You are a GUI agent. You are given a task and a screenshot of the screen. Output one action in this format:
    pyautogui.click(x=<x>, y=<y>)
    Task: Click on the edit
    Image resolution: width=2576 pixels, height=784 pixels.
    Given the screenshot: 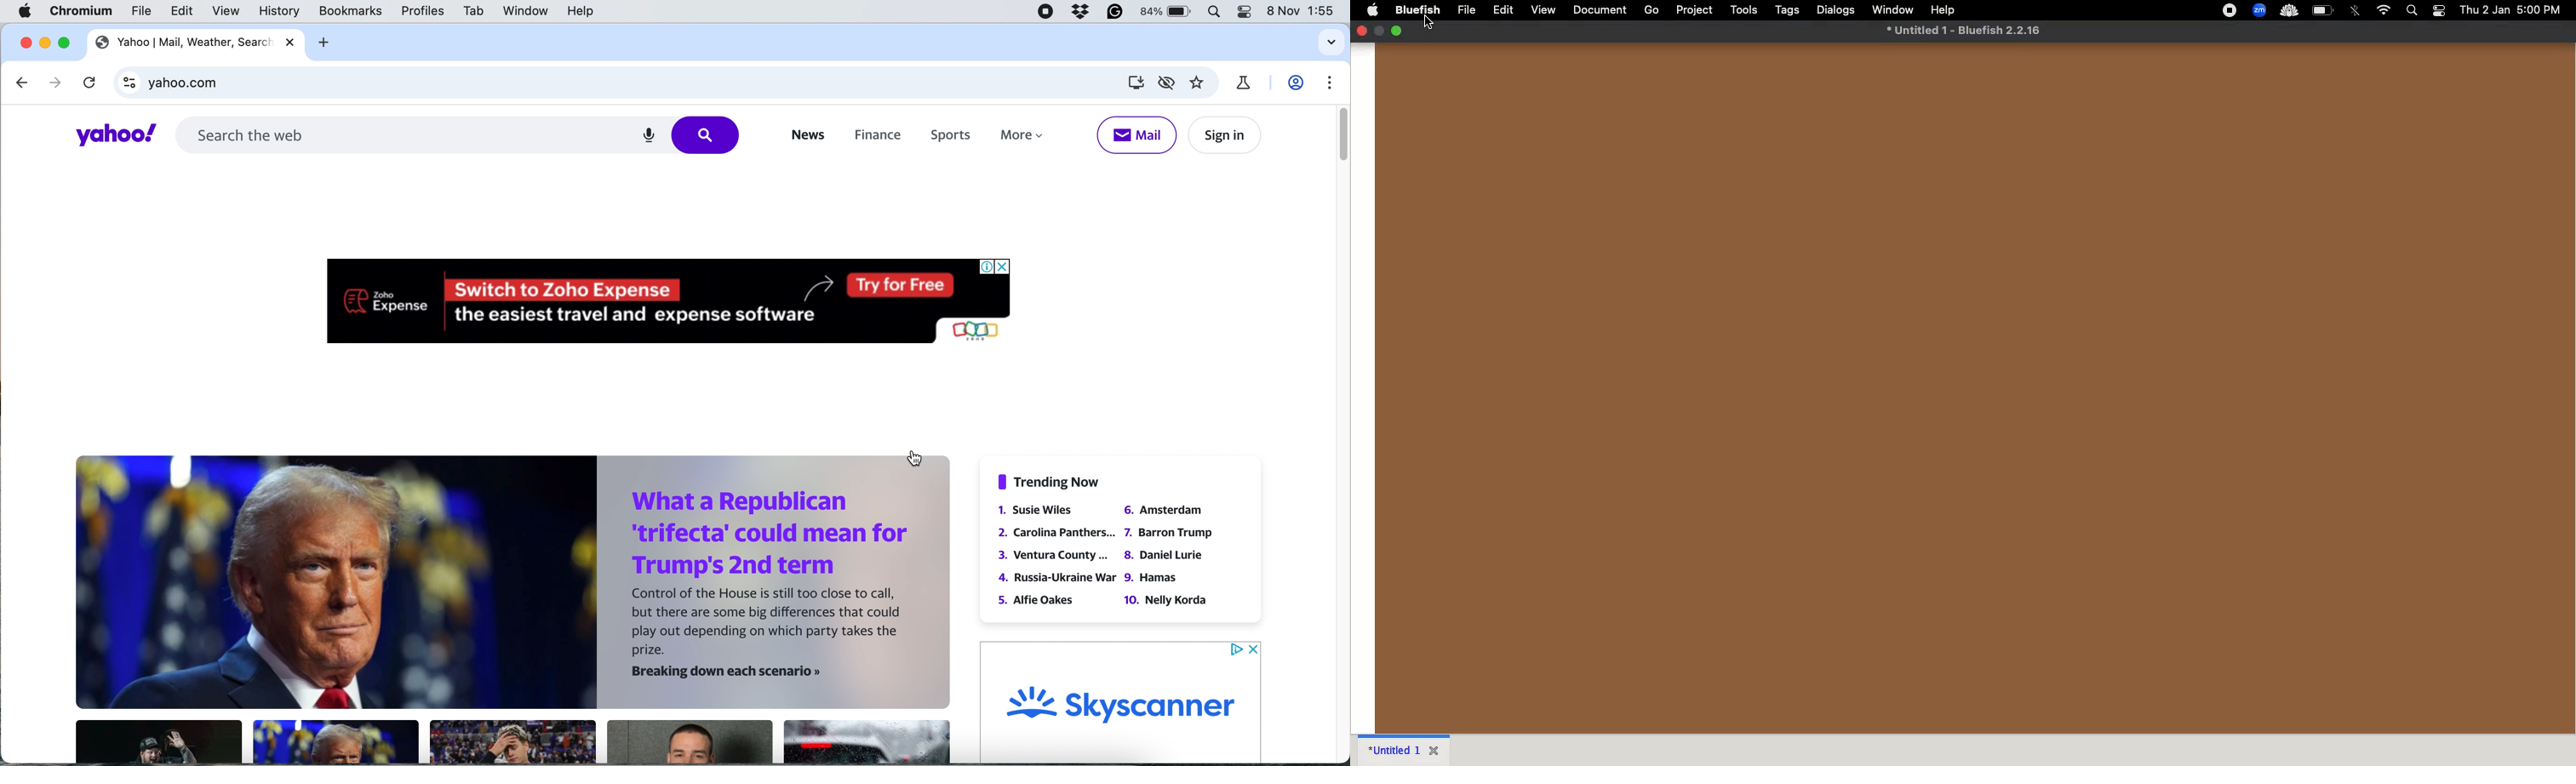 What is the action you would take?
    pyautogui.click(x=1505, y=10)
    